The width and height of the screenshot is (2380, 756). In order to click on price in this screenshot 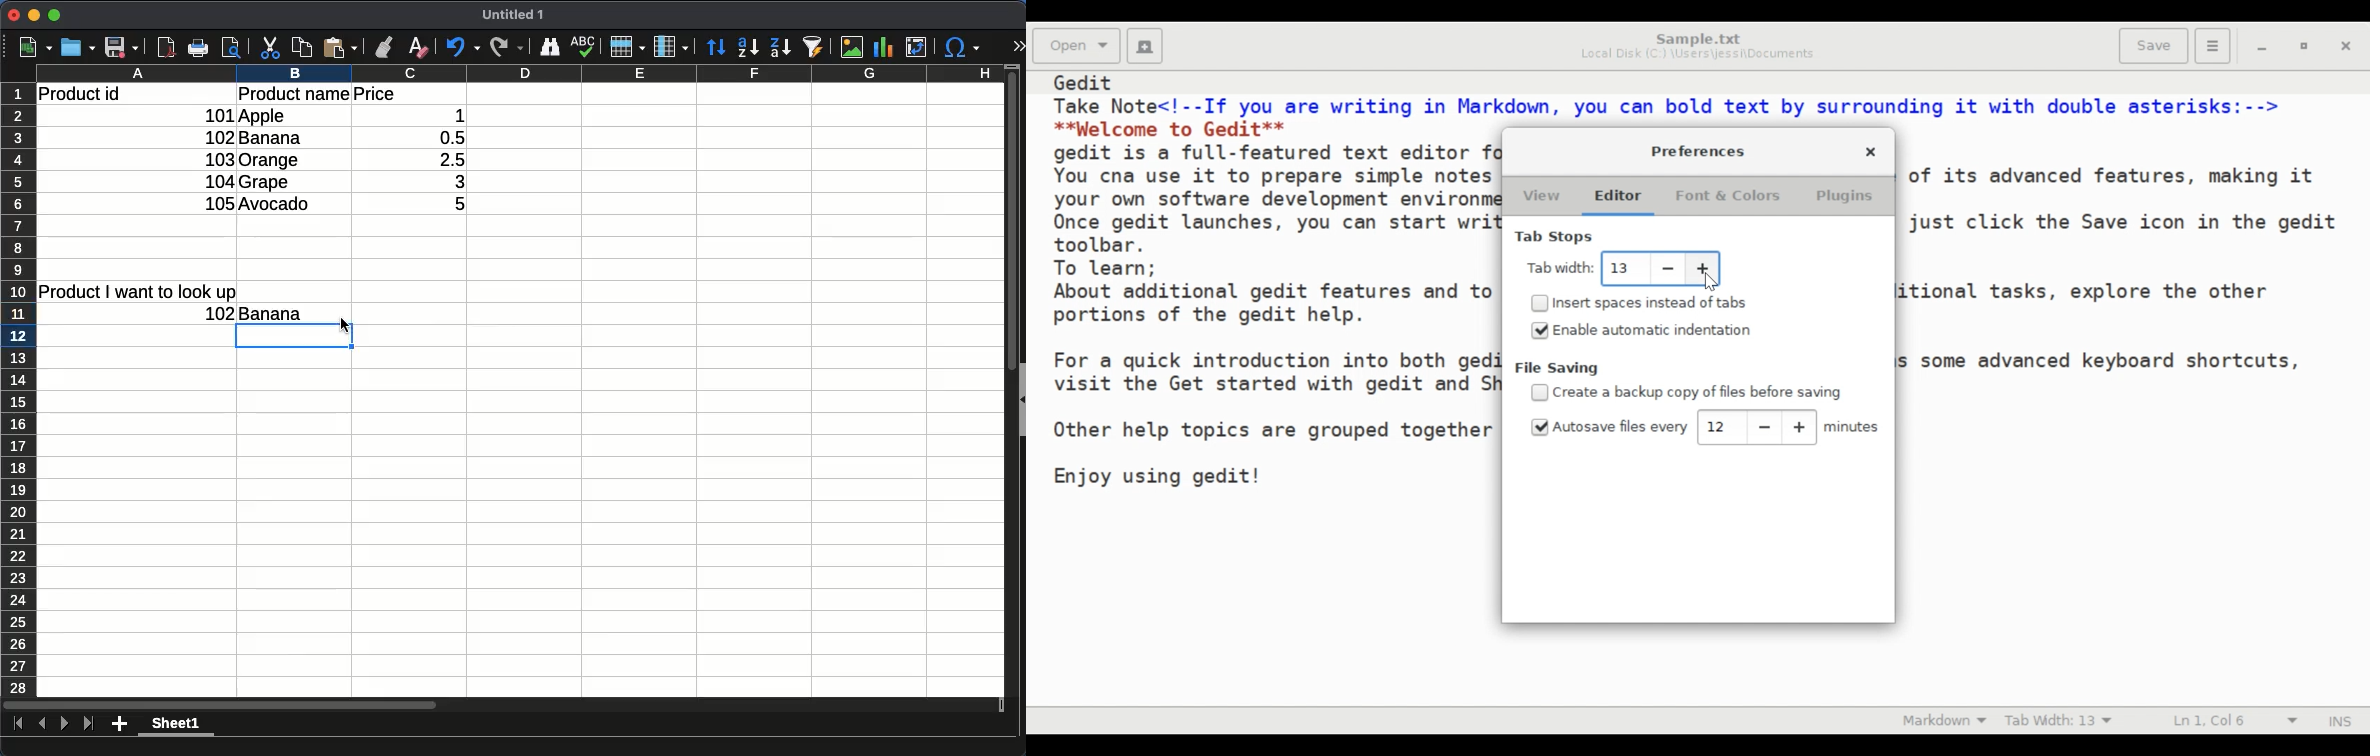, I will do `click(374, 94)`.